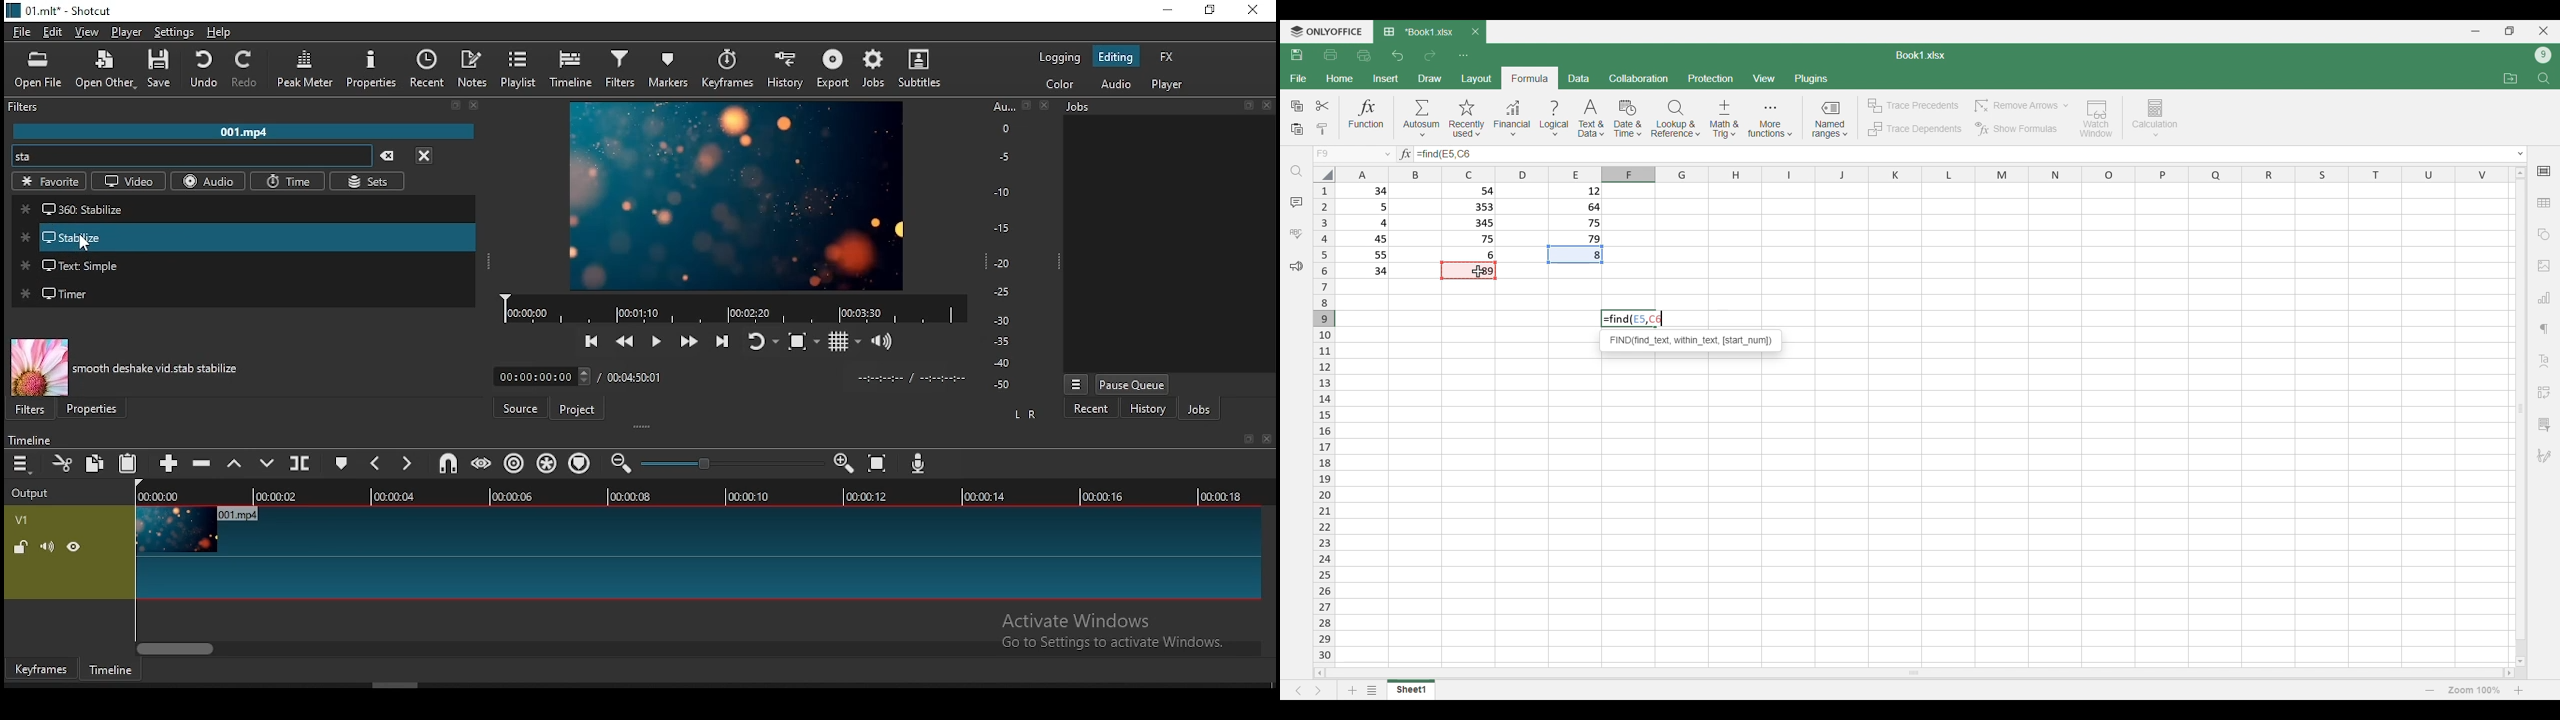 Image resolution: width=2576 pixels, height=728 pixels. I want to click on jobs, so click(1196, 408).